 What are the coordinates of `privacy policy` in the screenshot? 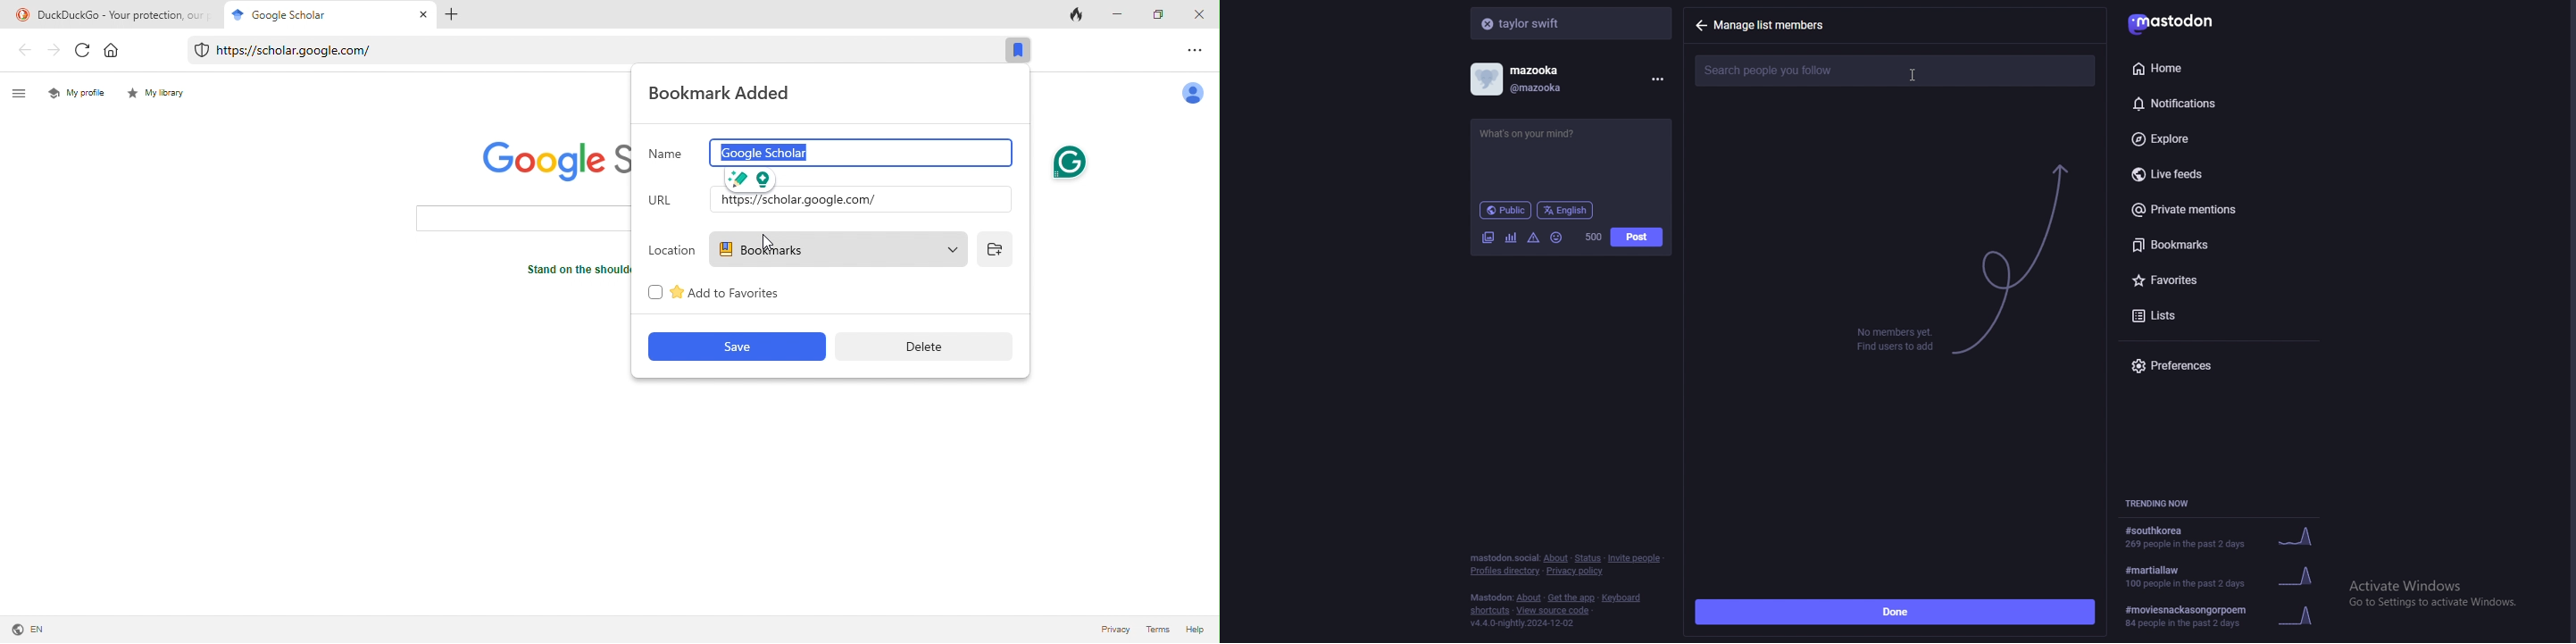 It's located at (1576, 572).